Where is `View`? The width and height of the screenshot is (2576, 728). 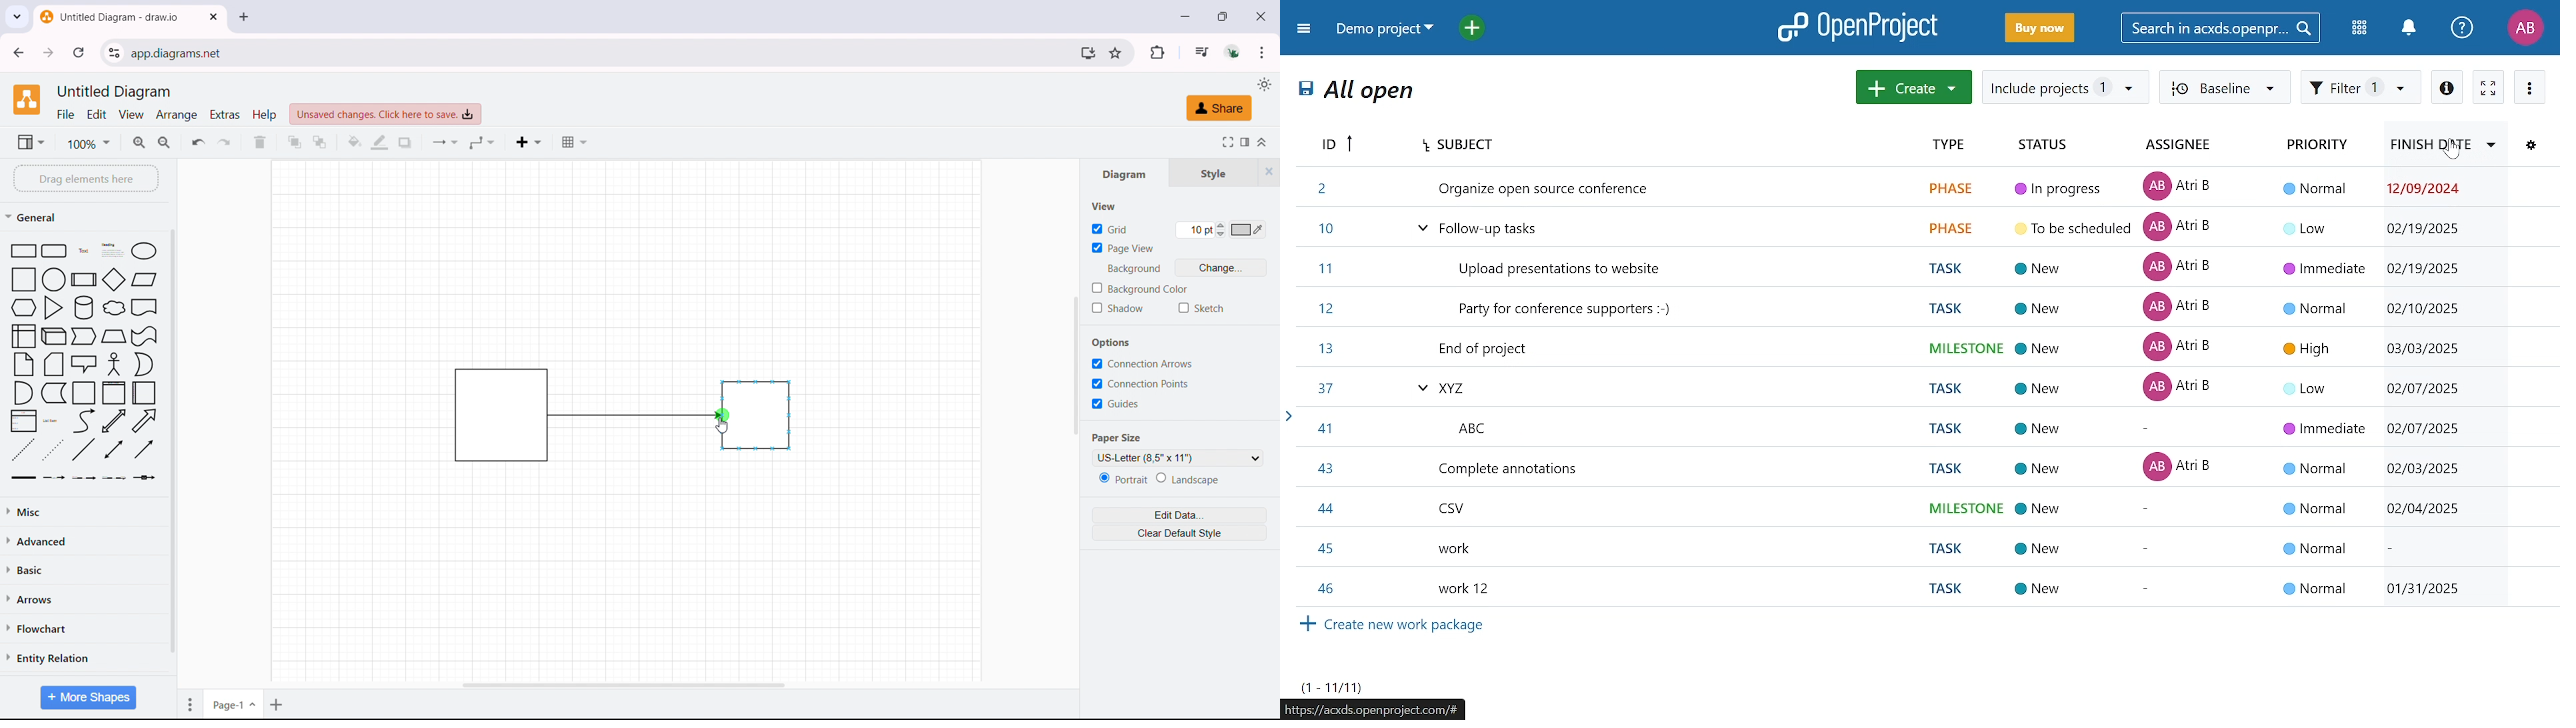
View is located at coordinates (1098, 205).